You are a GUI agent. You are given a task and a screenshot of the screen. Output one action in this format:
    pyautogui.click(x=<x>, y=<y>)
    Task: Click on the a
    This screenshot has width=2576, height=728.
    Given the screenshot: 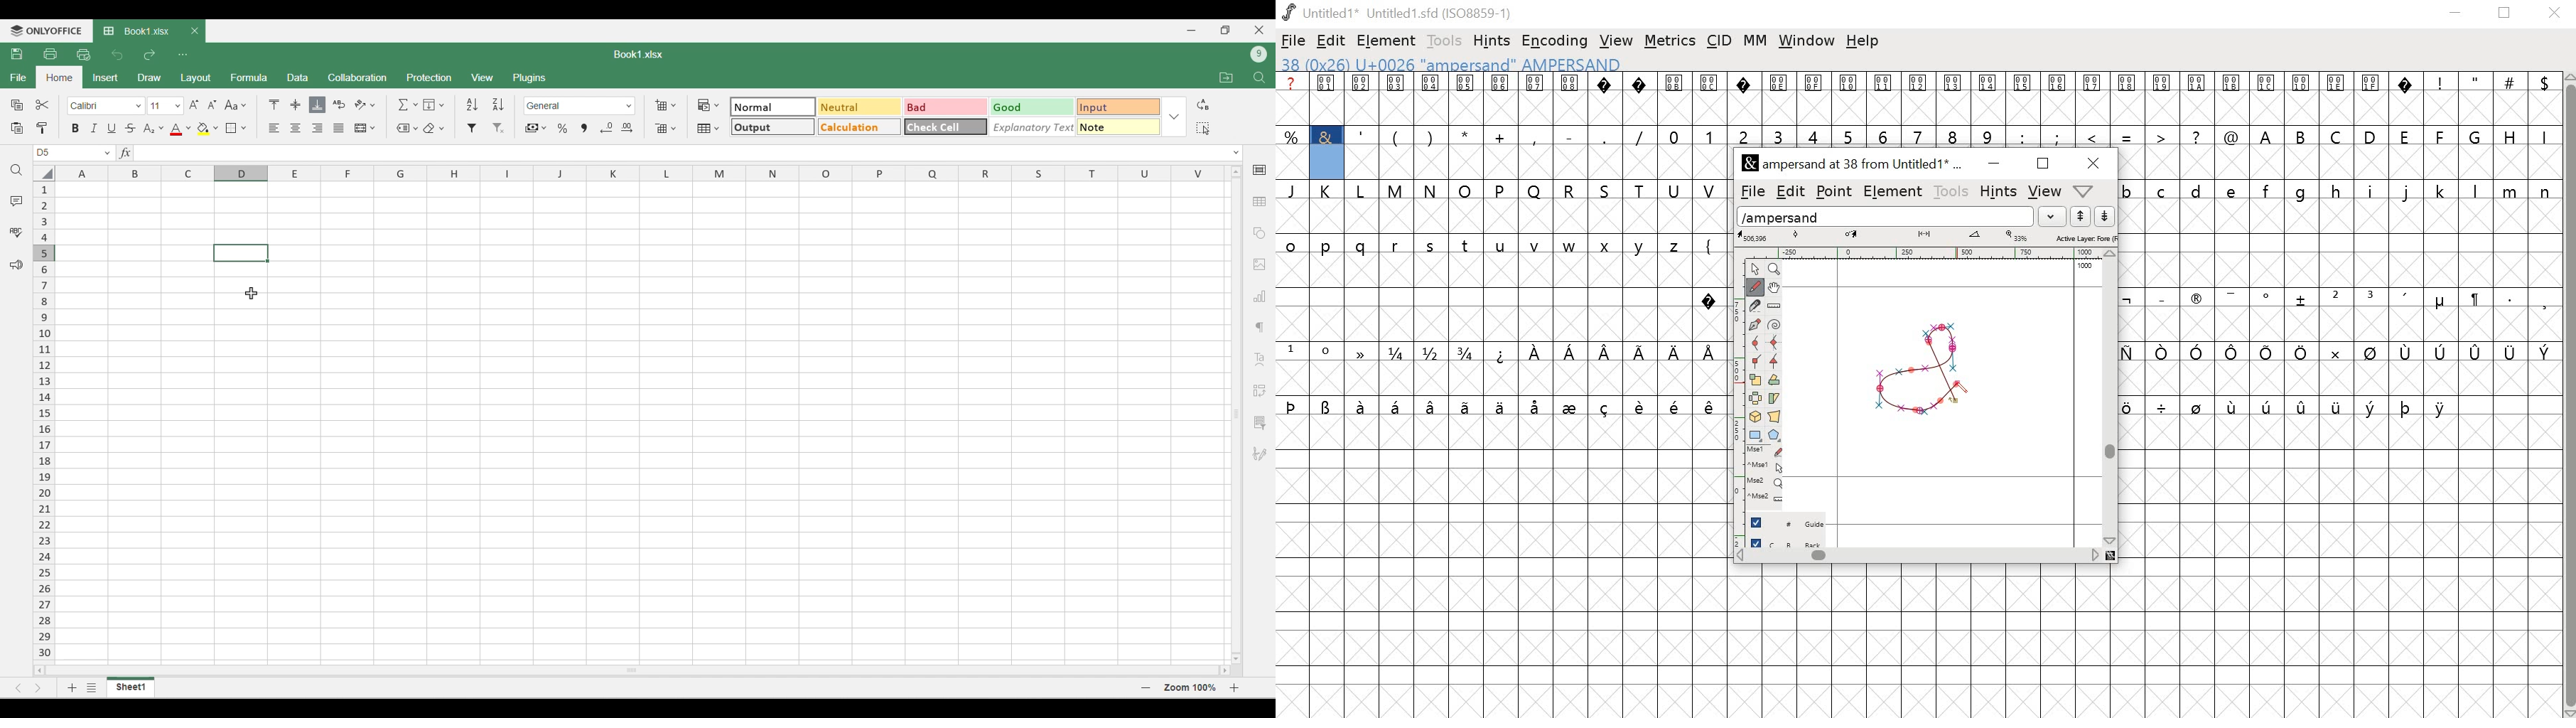 What is the action you would take?
    pyautogui.click(x=1292, y=99)
    